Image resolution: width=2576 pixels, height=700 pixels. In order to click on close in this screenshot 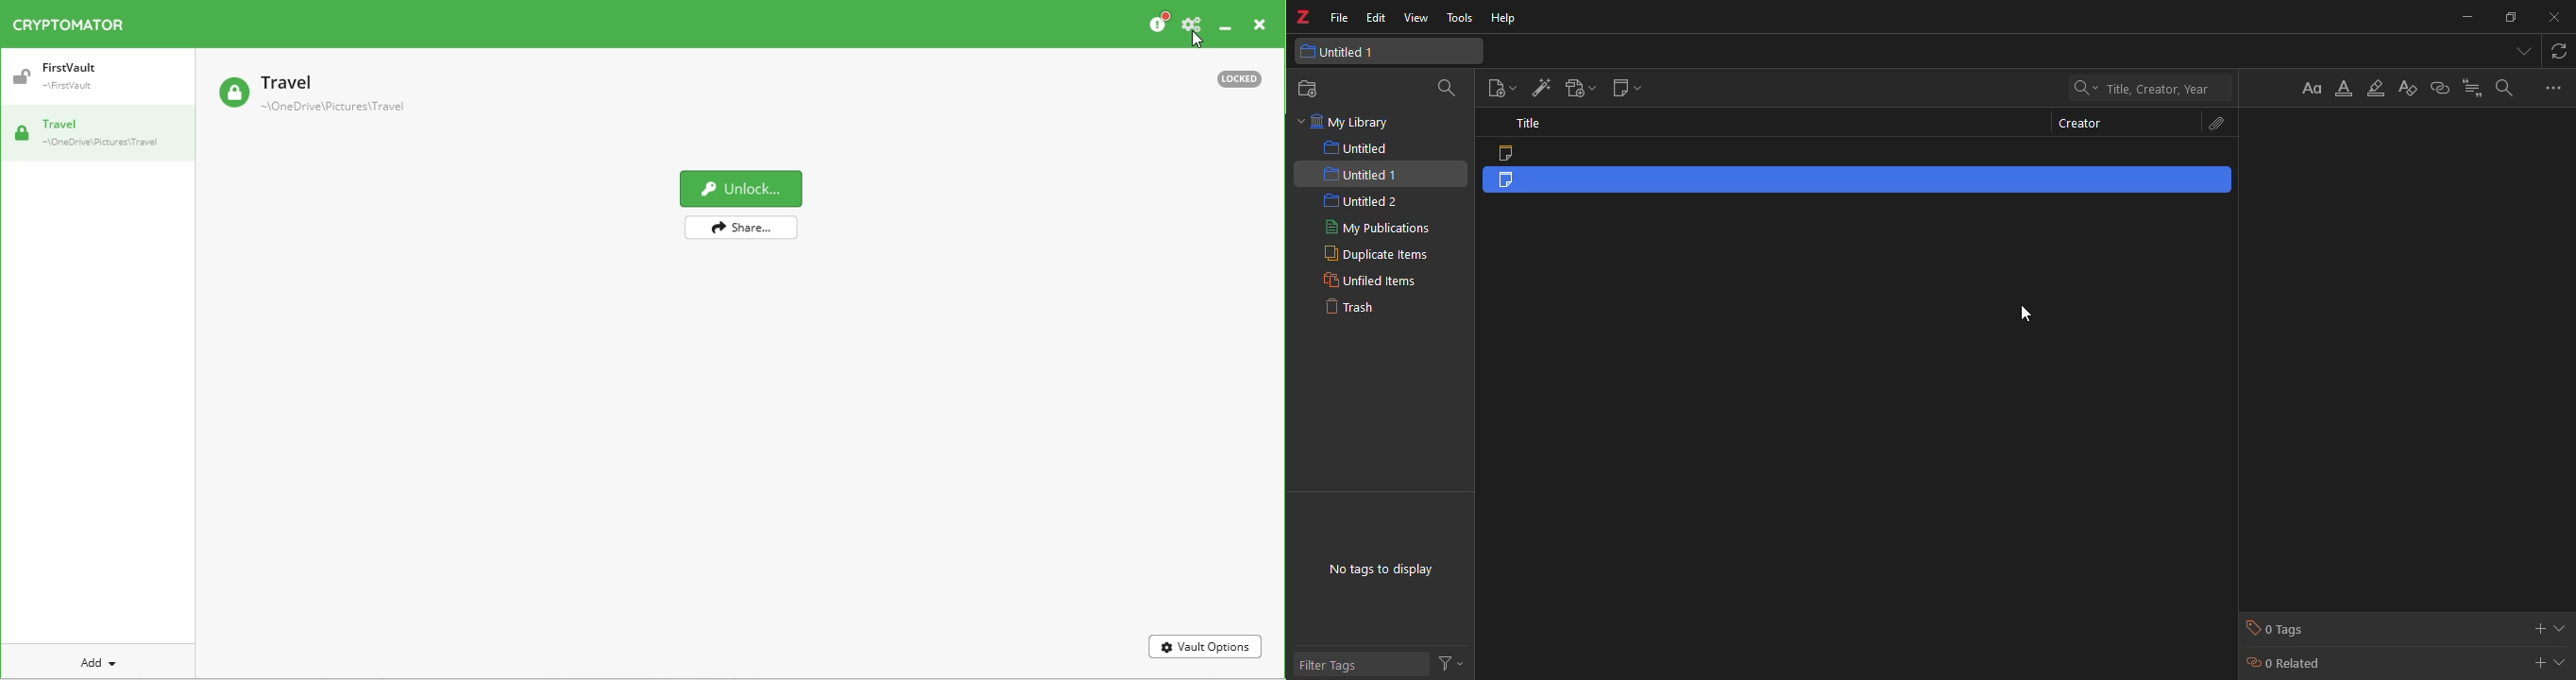, I will do `click(2550, 15)`.